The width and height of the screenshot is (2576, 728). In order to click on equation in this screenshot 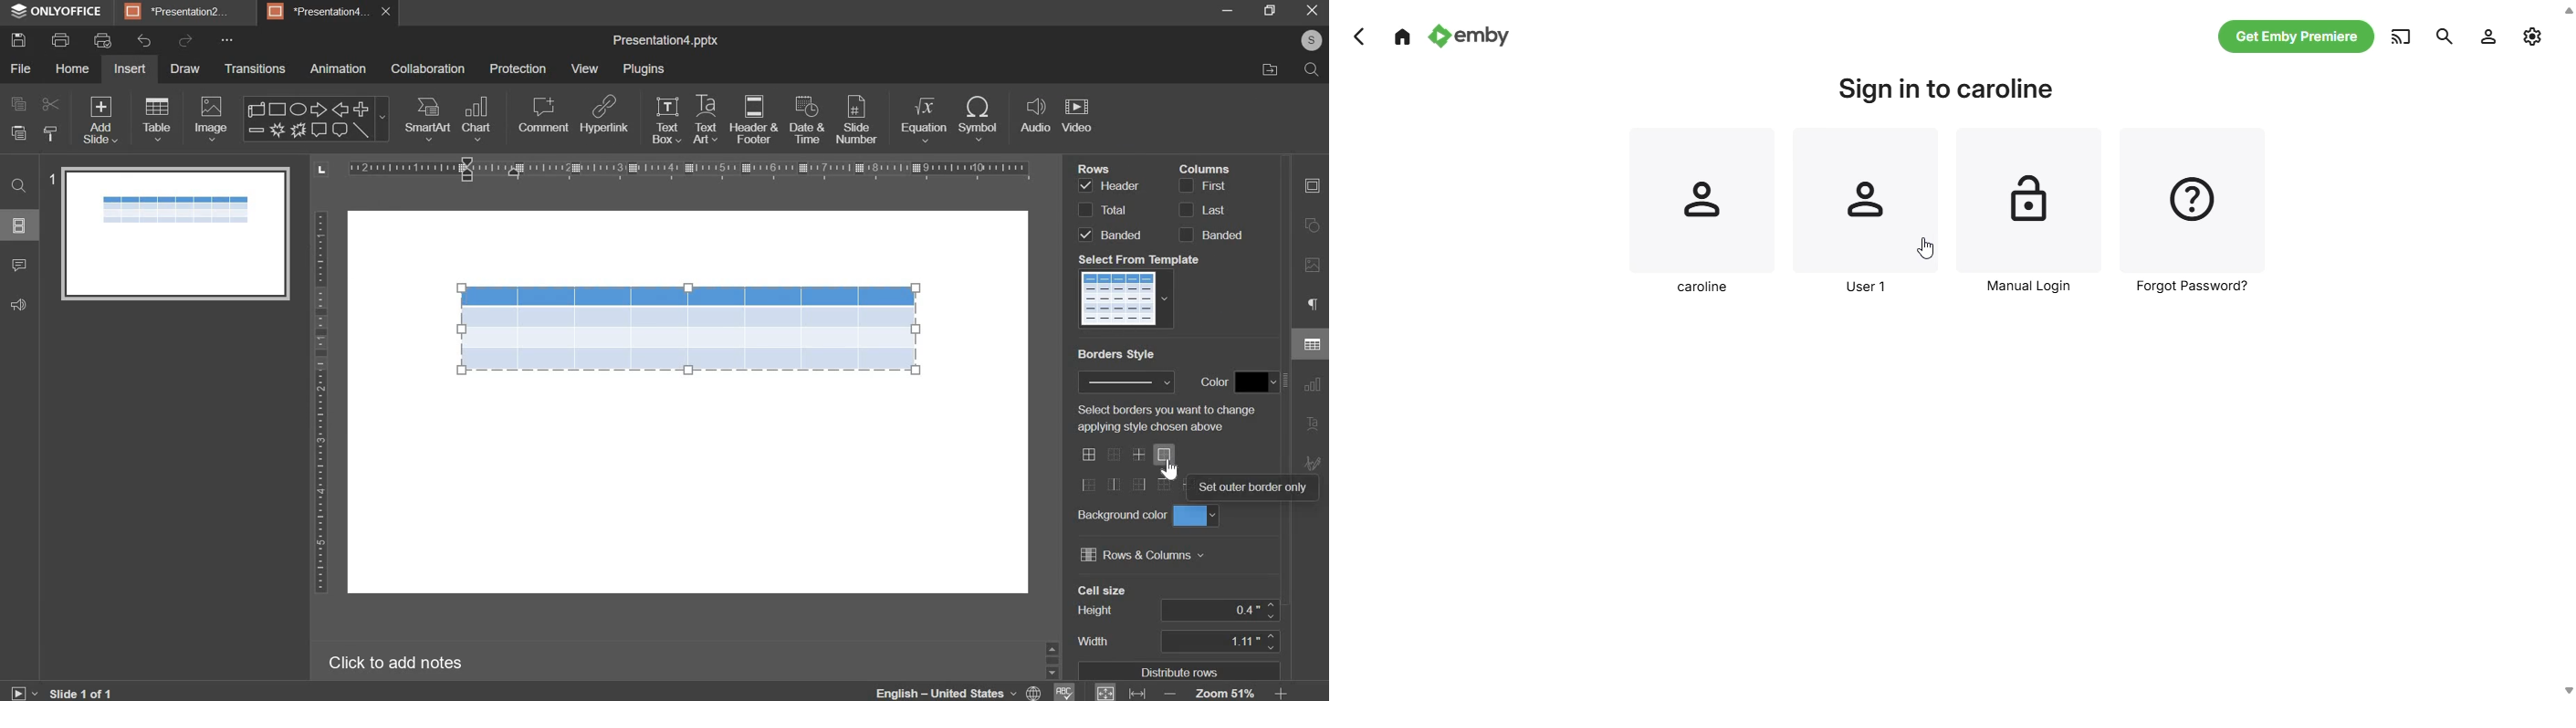, I will do `click(924, 119)`.